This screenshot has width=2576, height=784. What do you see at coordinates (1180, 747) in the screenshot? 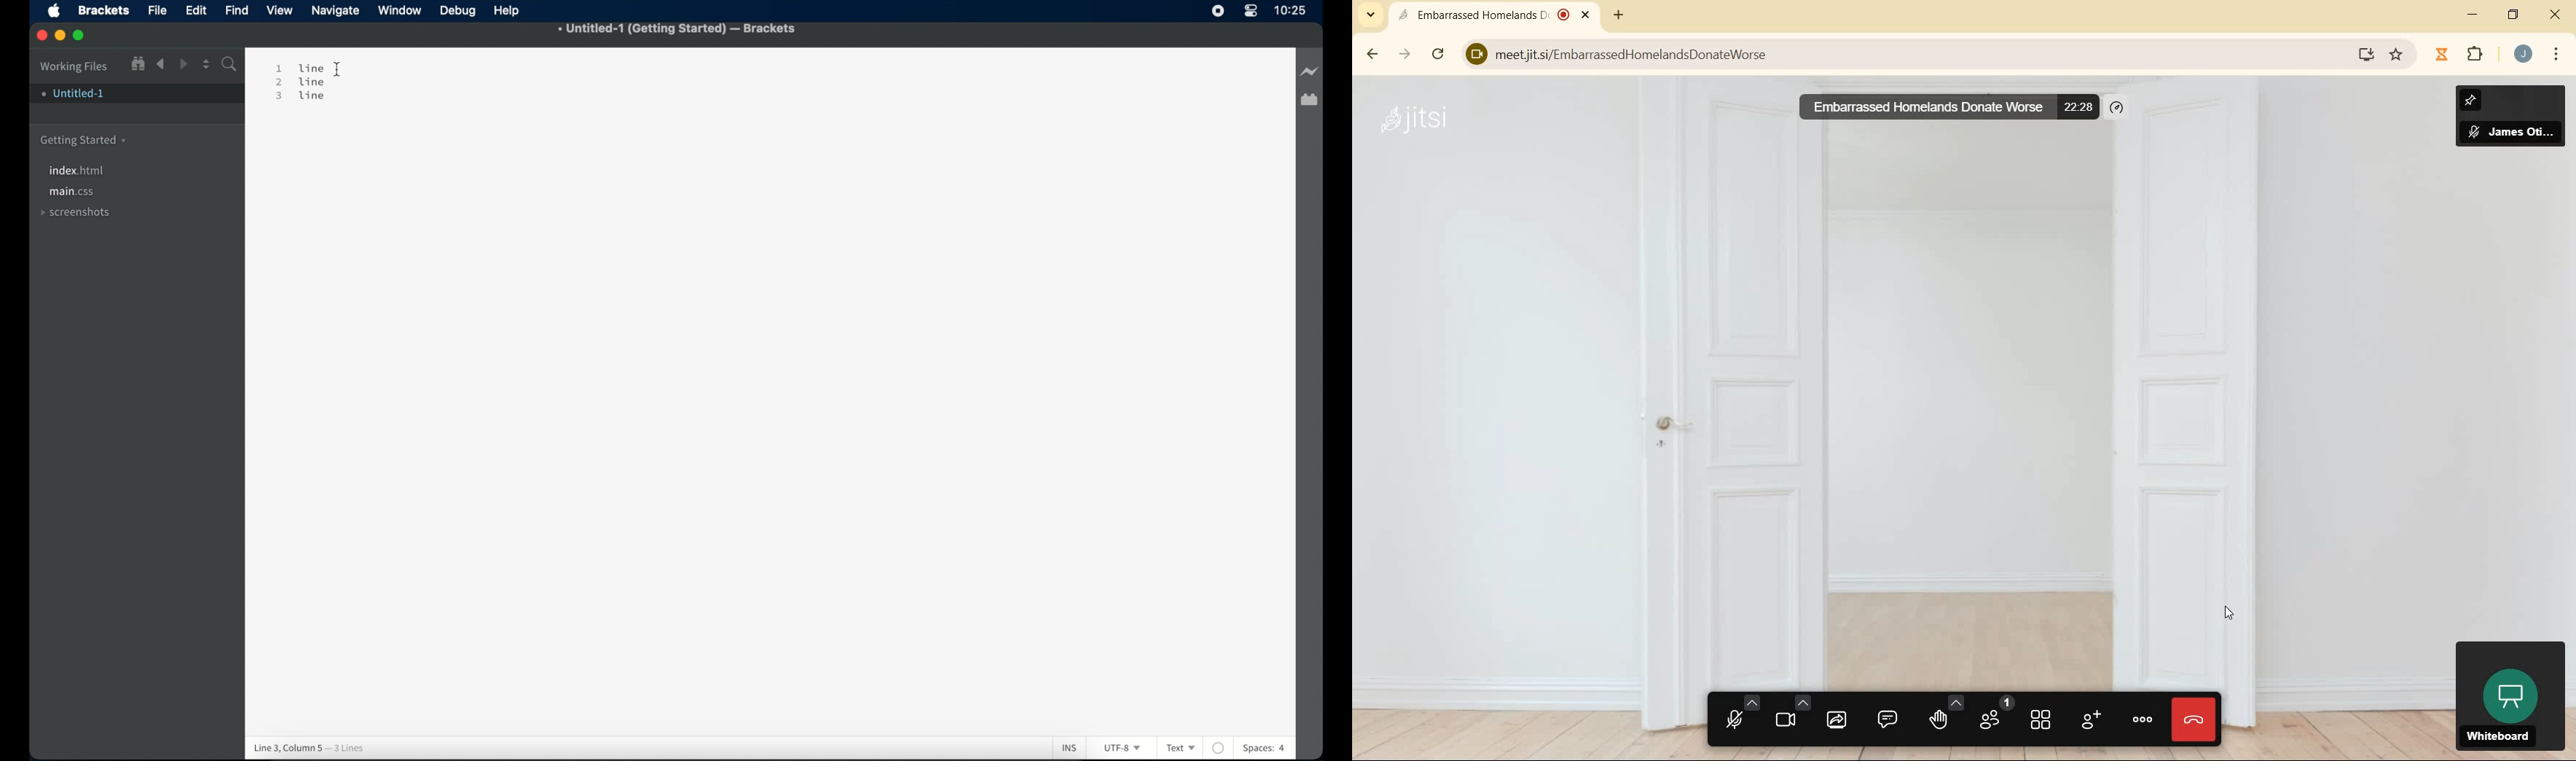
I see `text menu` at bounding box center [1180, 747].